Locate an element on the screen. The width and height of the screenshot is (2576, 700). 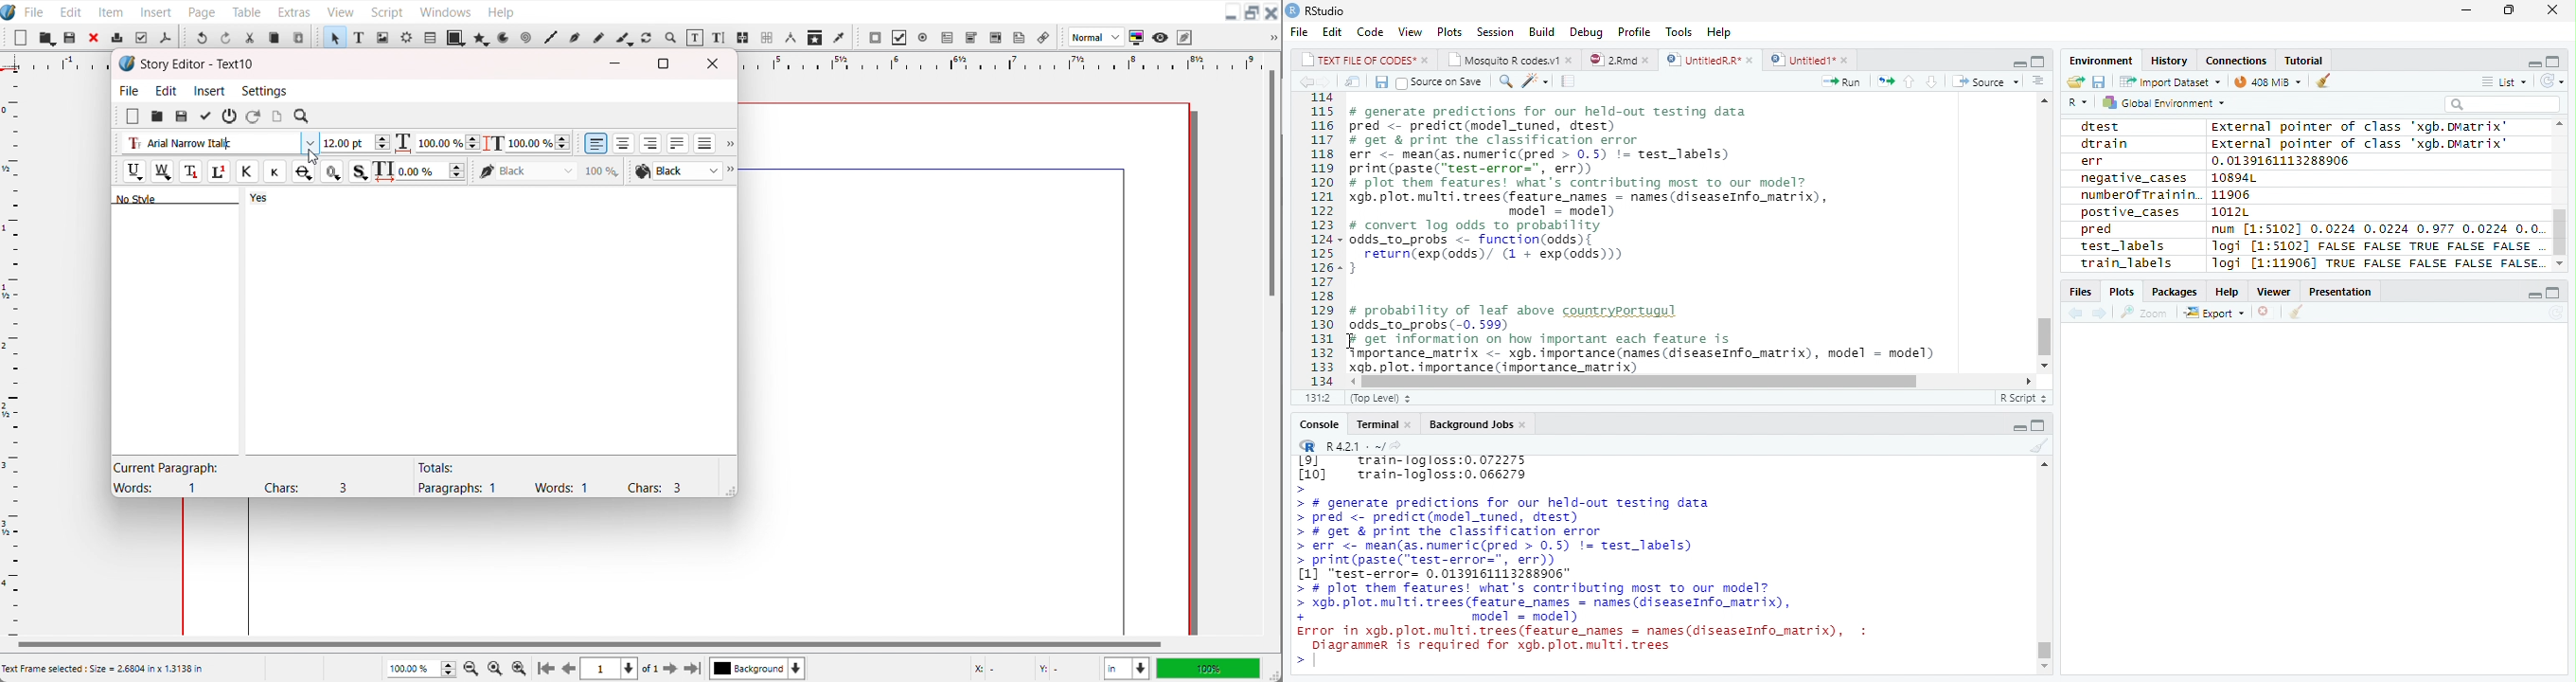
Page is located at coordinates (201, 11).